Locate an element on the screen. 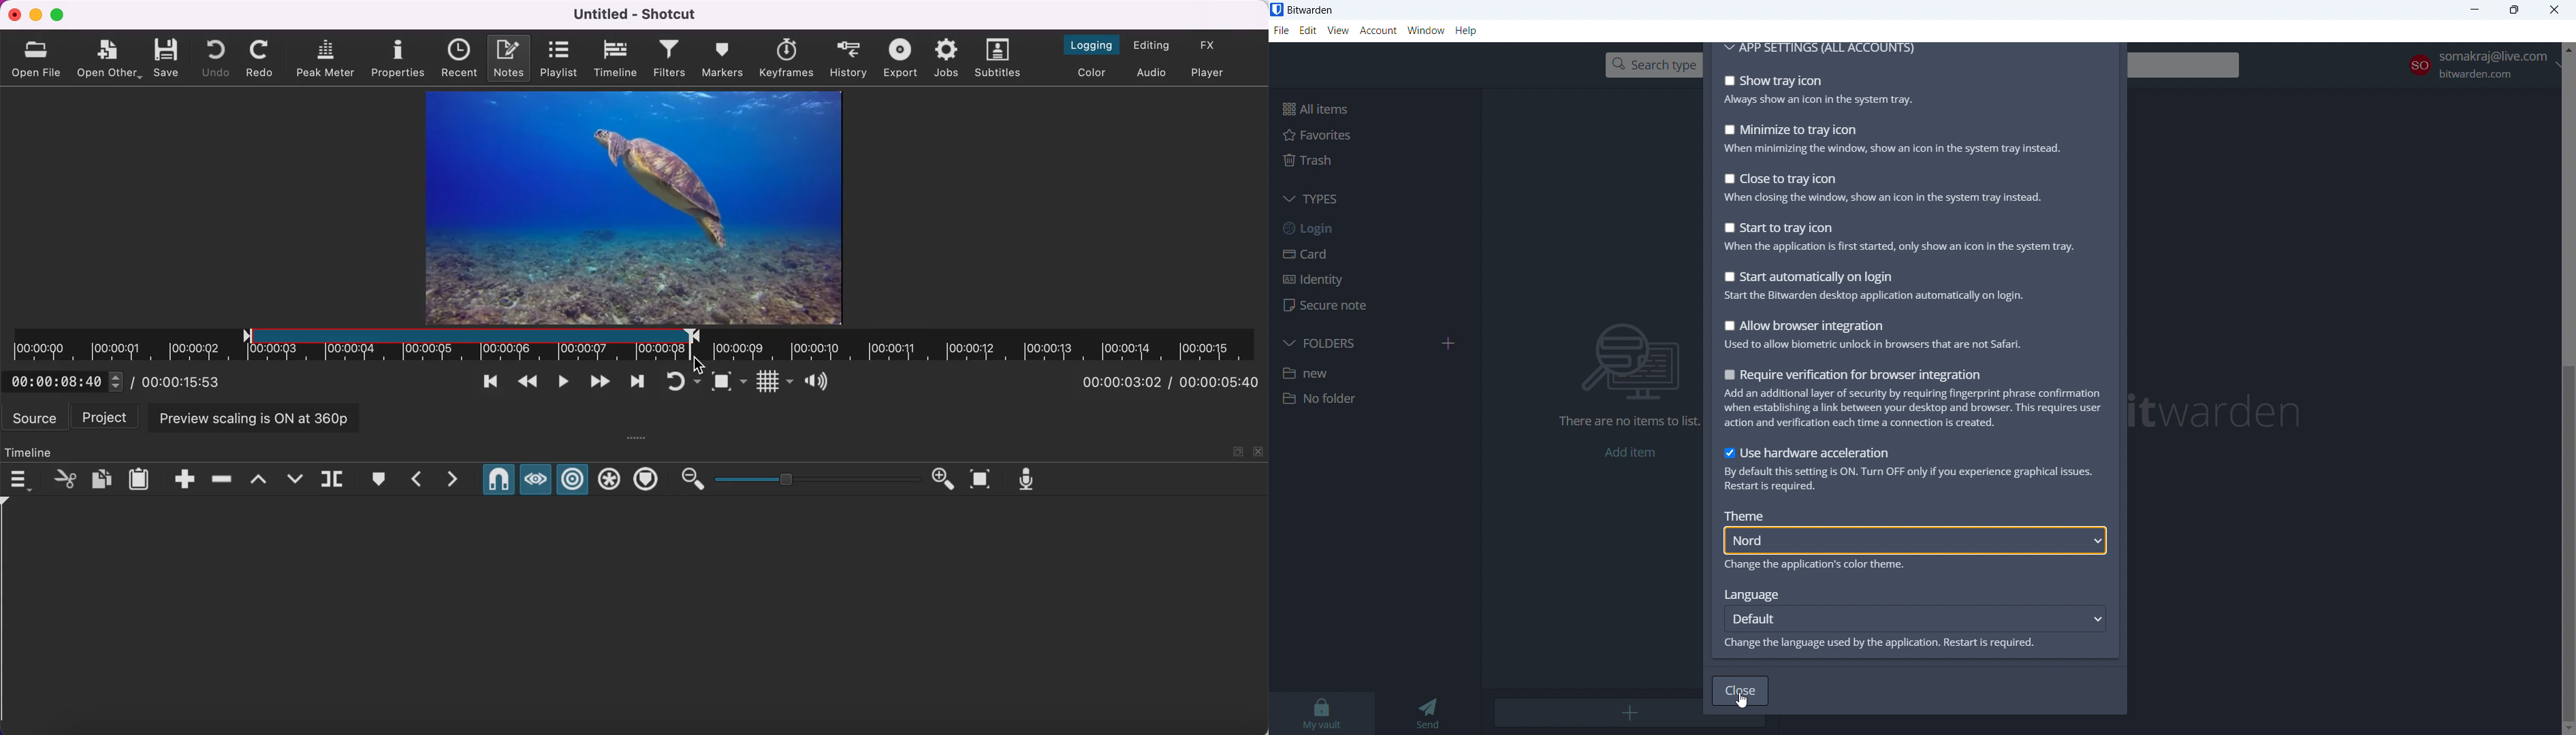 The image size is (2576, 756). peak meter is located at coordinates (325, 58).